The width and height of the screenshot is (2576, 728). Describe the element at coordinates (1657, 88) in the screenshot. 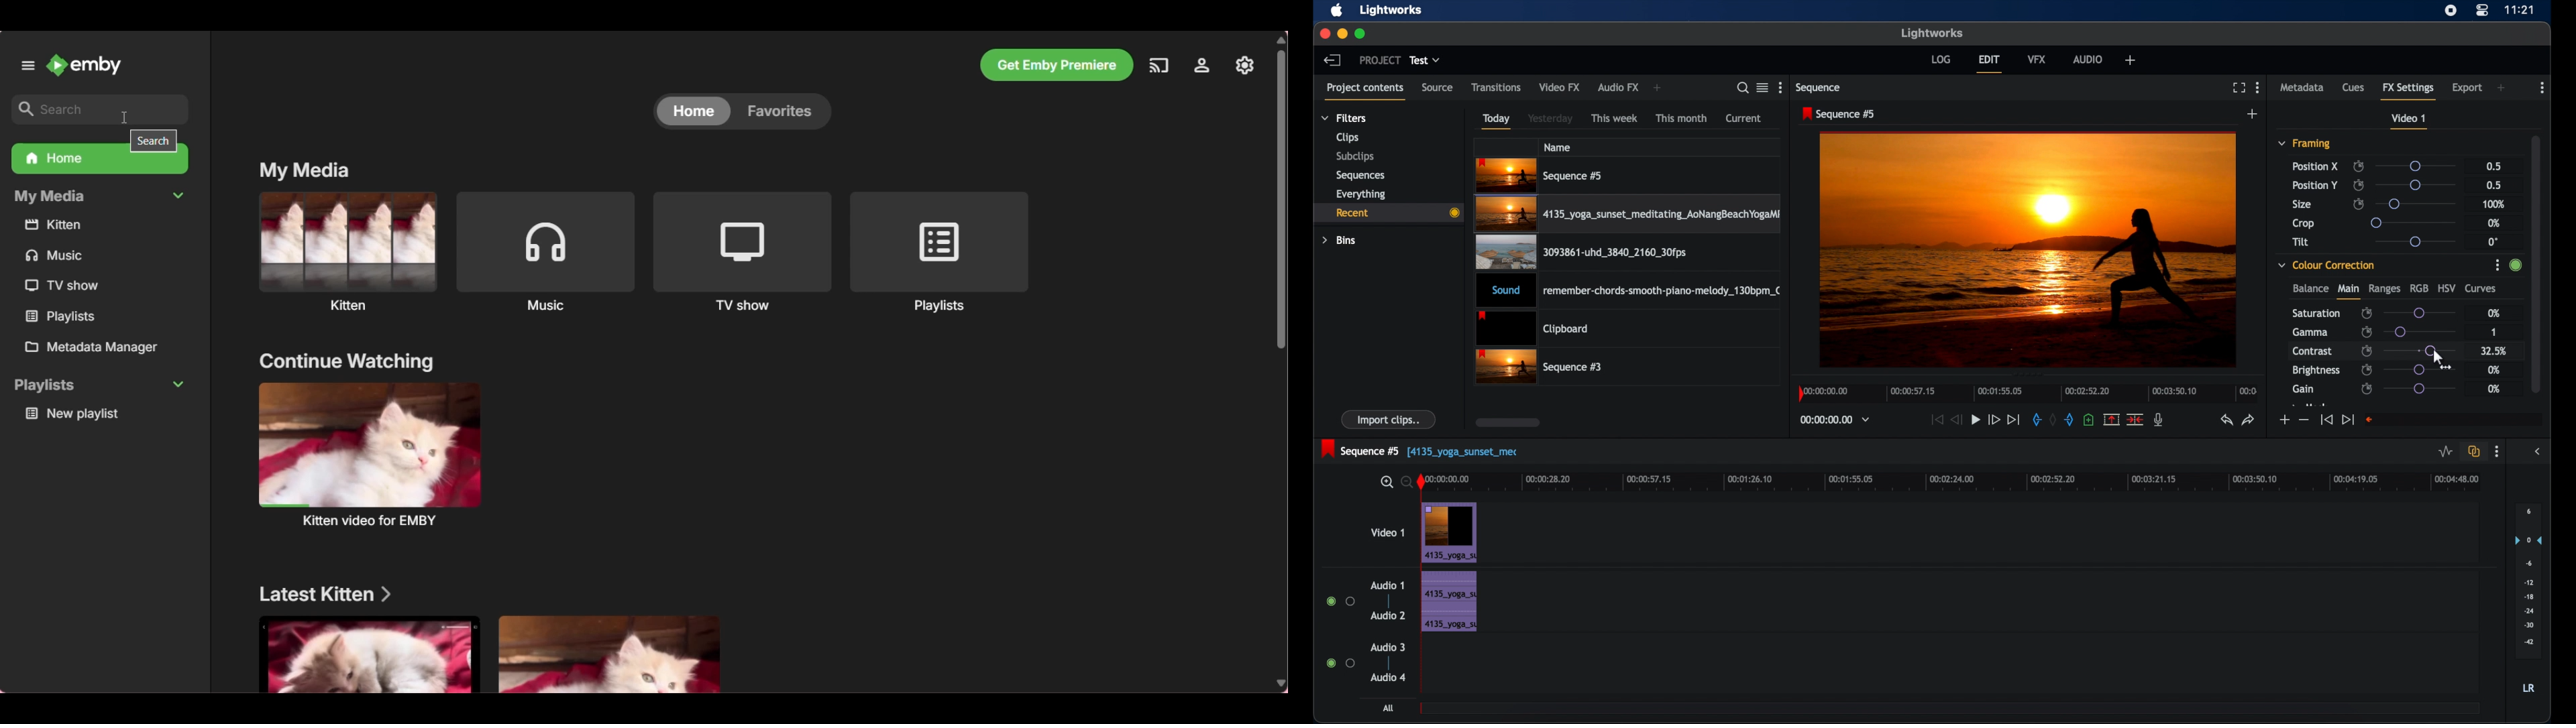

I see `add` at that location.